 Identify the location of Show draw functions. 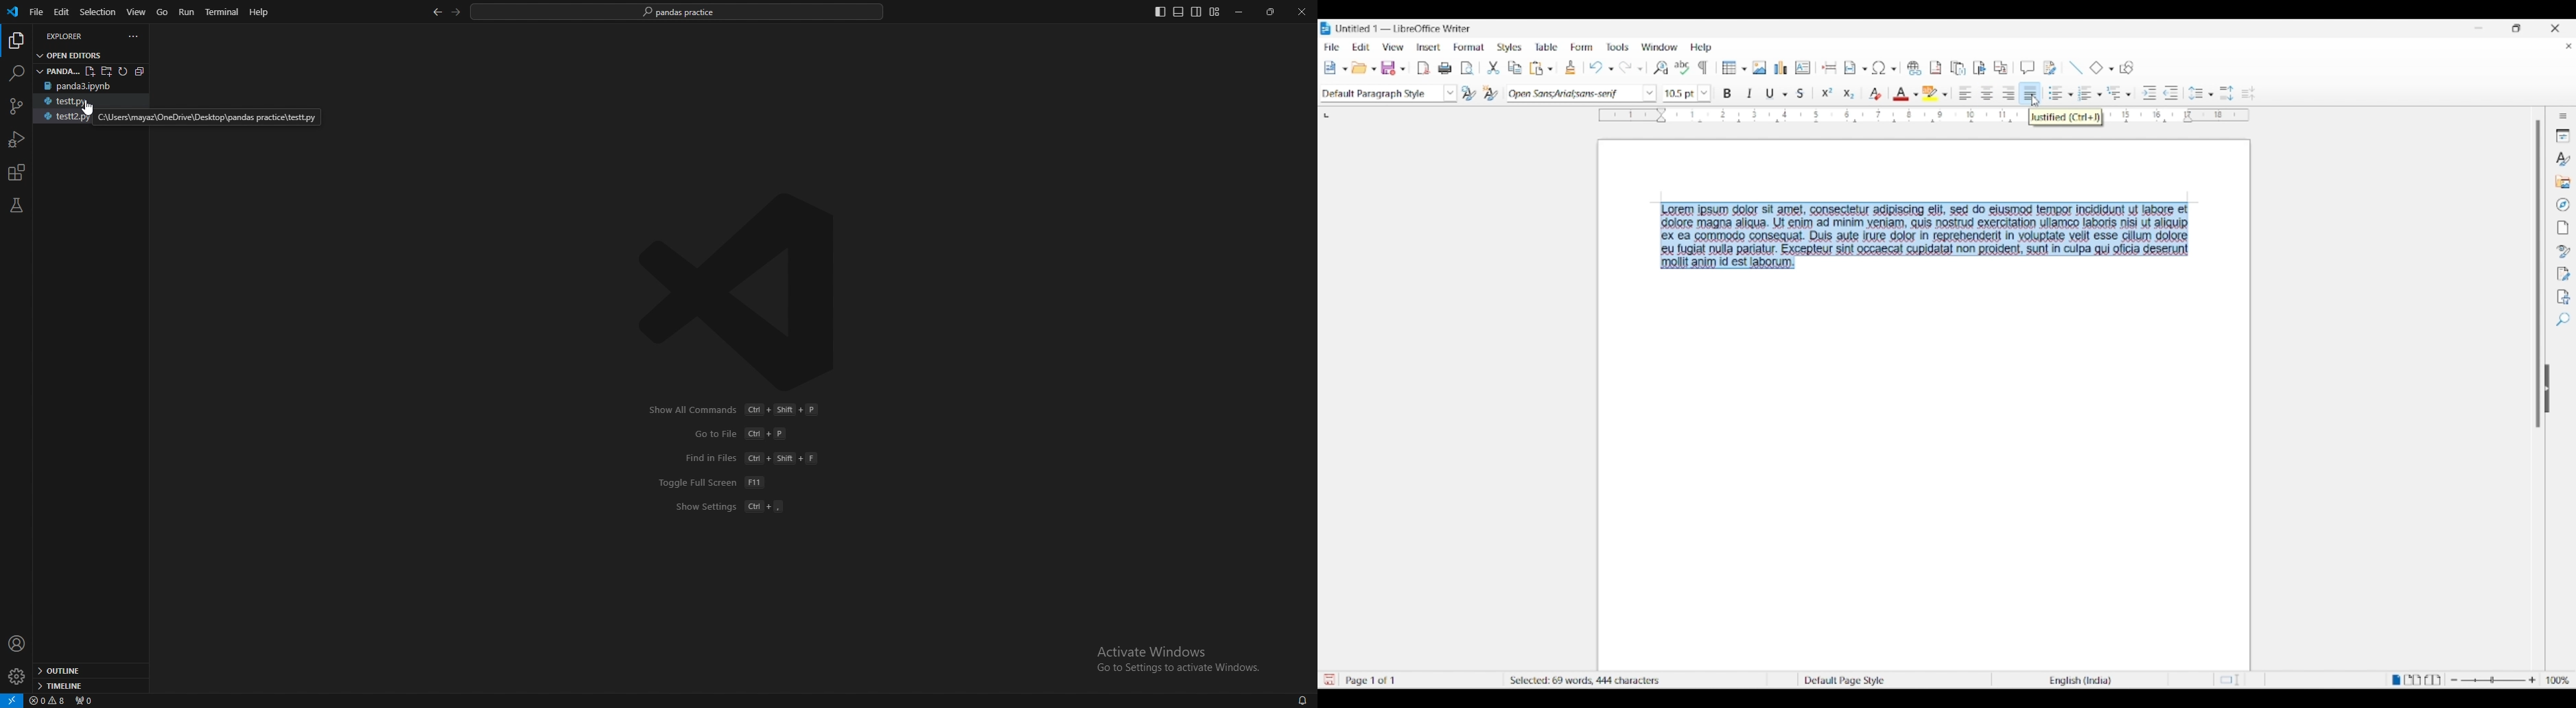
(2127, 68).